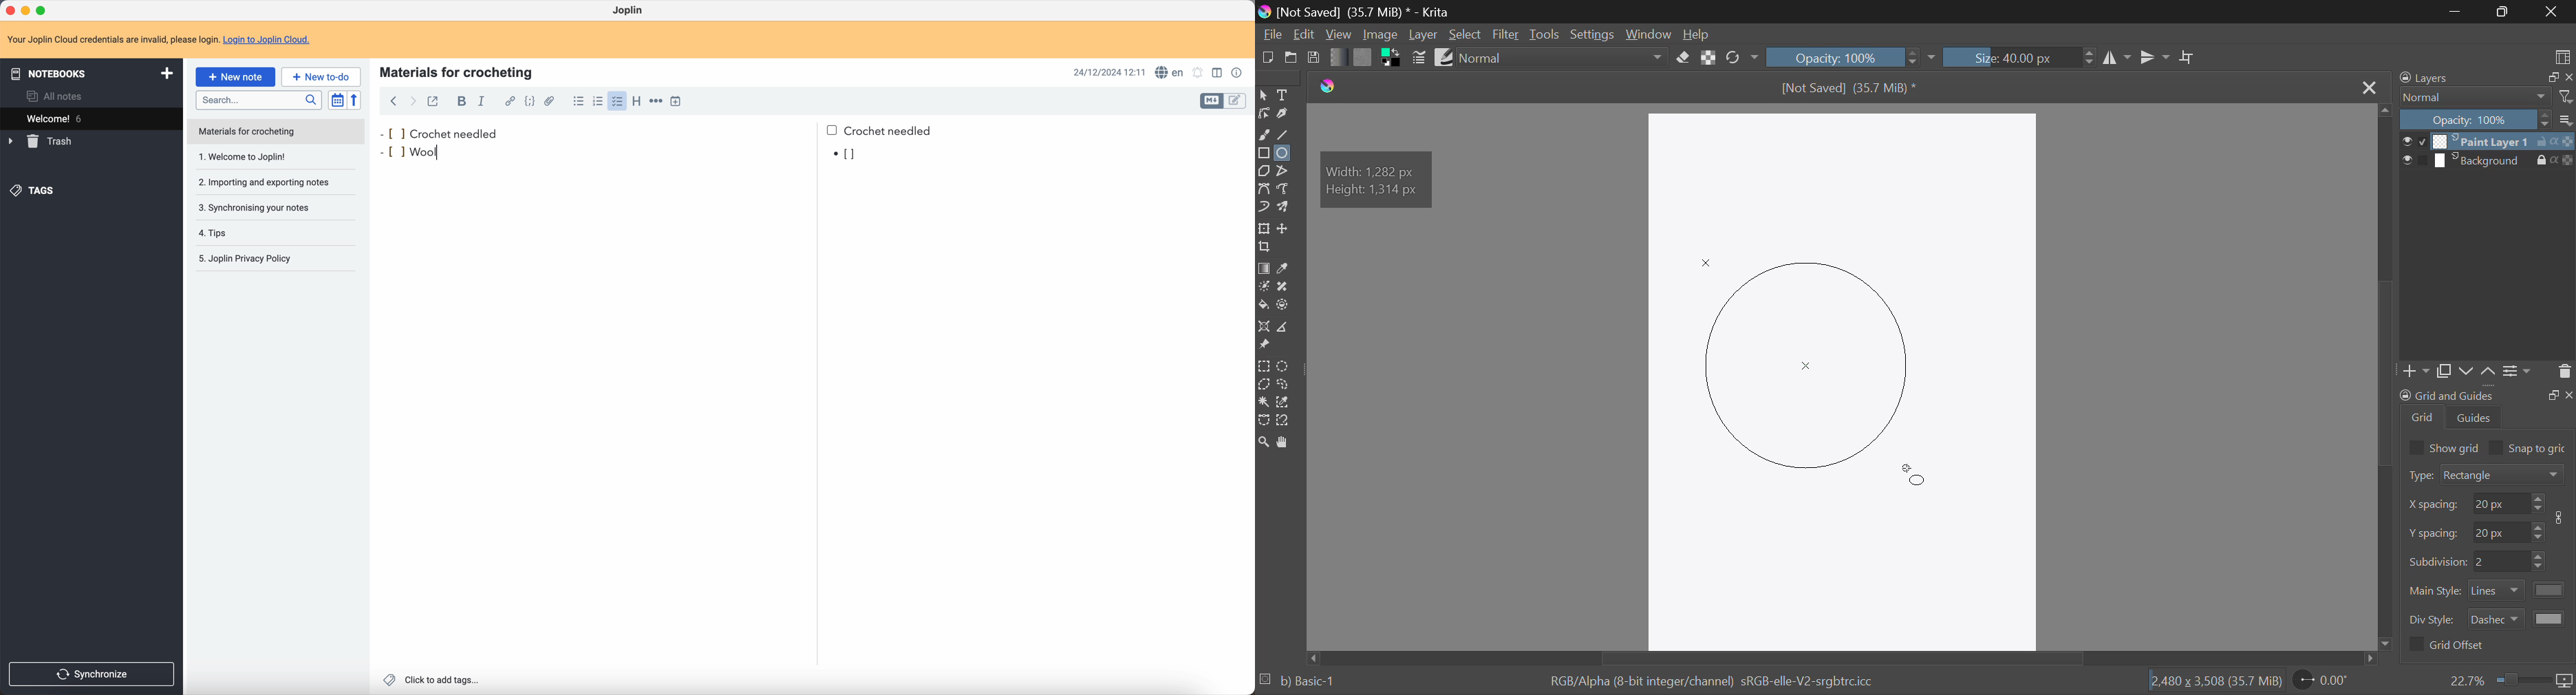 This screenshot has height=700, width=2576. I want to click on bold, so click(459, 101).